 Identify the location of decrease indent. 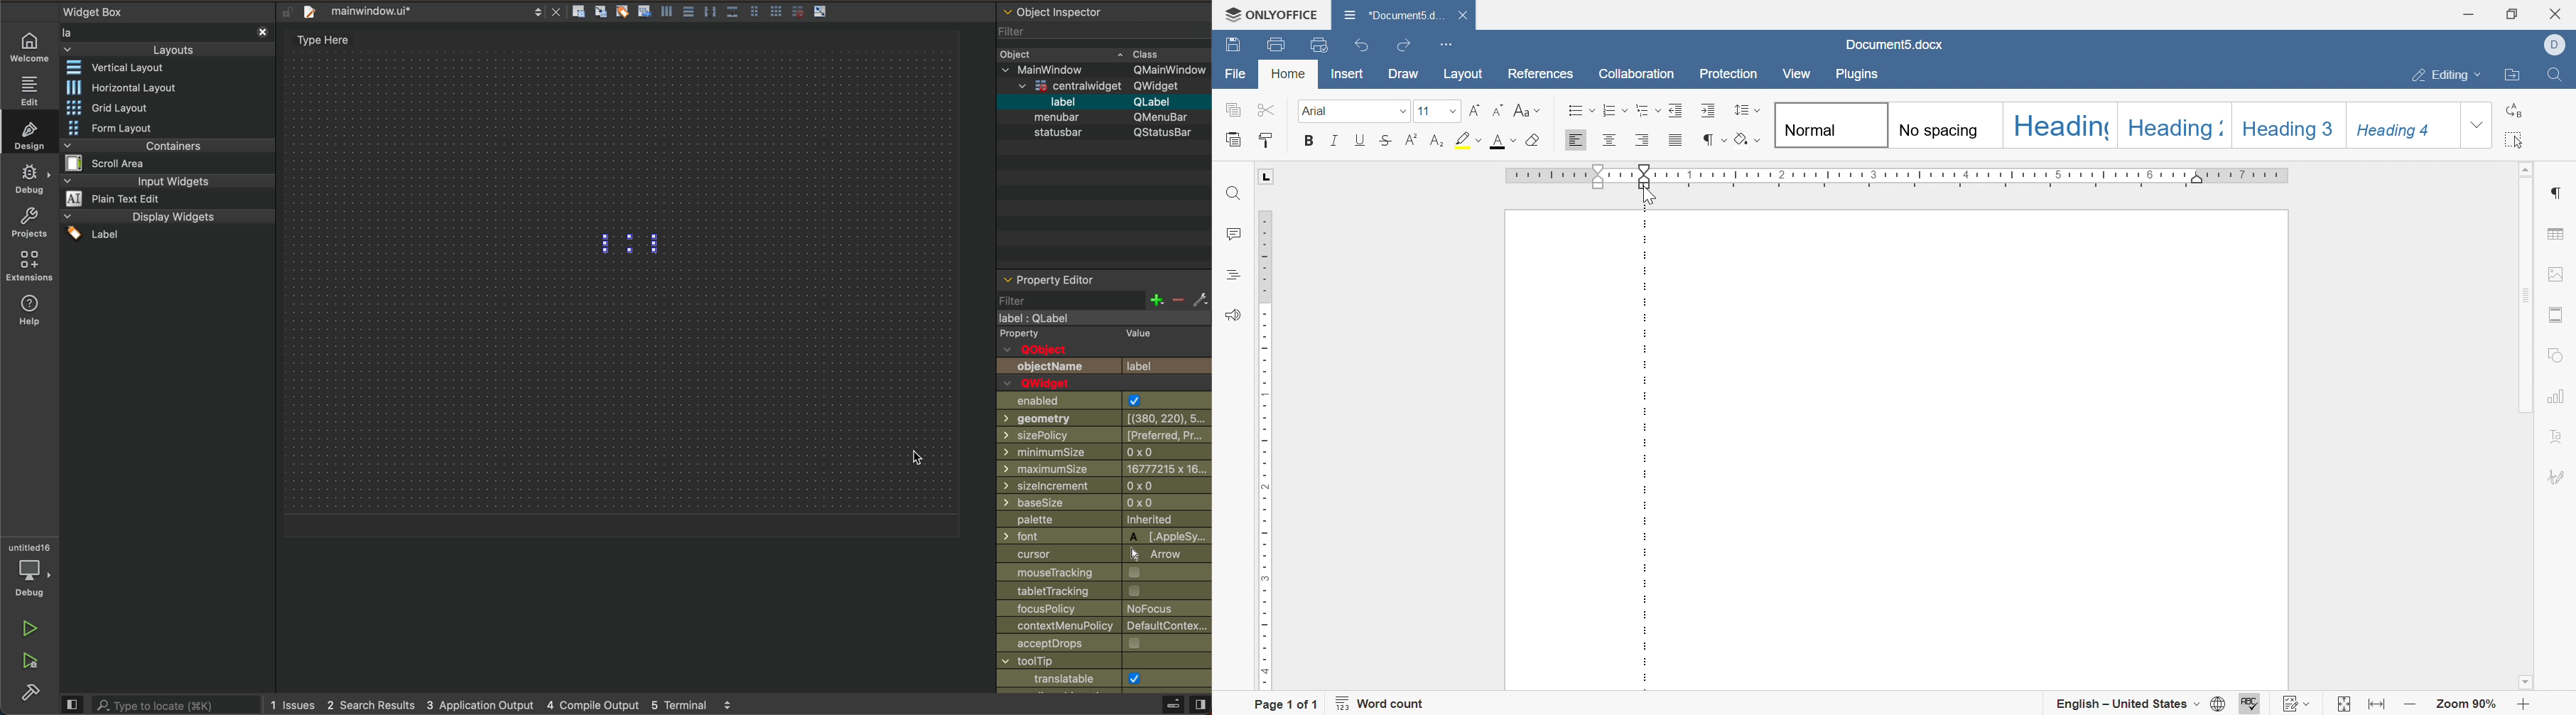
(1677, 109).